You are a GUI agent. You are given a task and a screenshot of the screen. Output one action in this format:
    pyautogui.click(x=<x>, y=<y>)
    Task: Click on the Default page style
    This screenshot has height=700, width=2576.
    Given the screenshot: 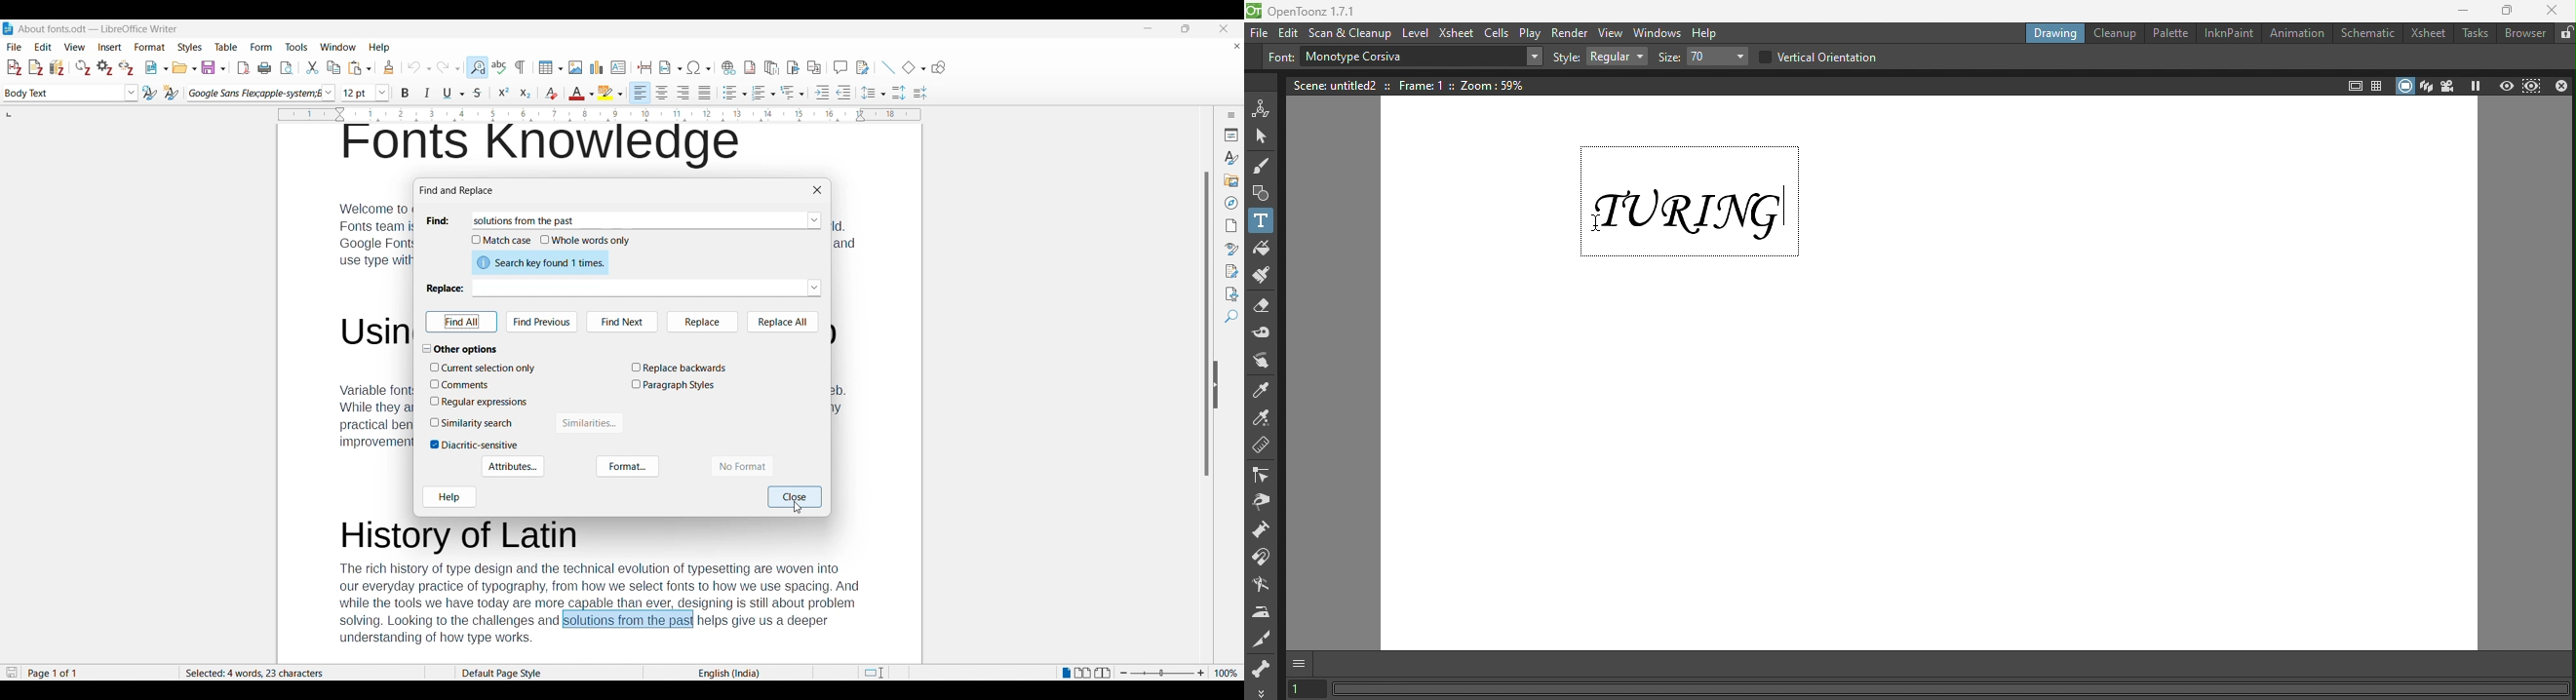 What is the action you would take?
    pyautogui.click(x=548, y=673)
    